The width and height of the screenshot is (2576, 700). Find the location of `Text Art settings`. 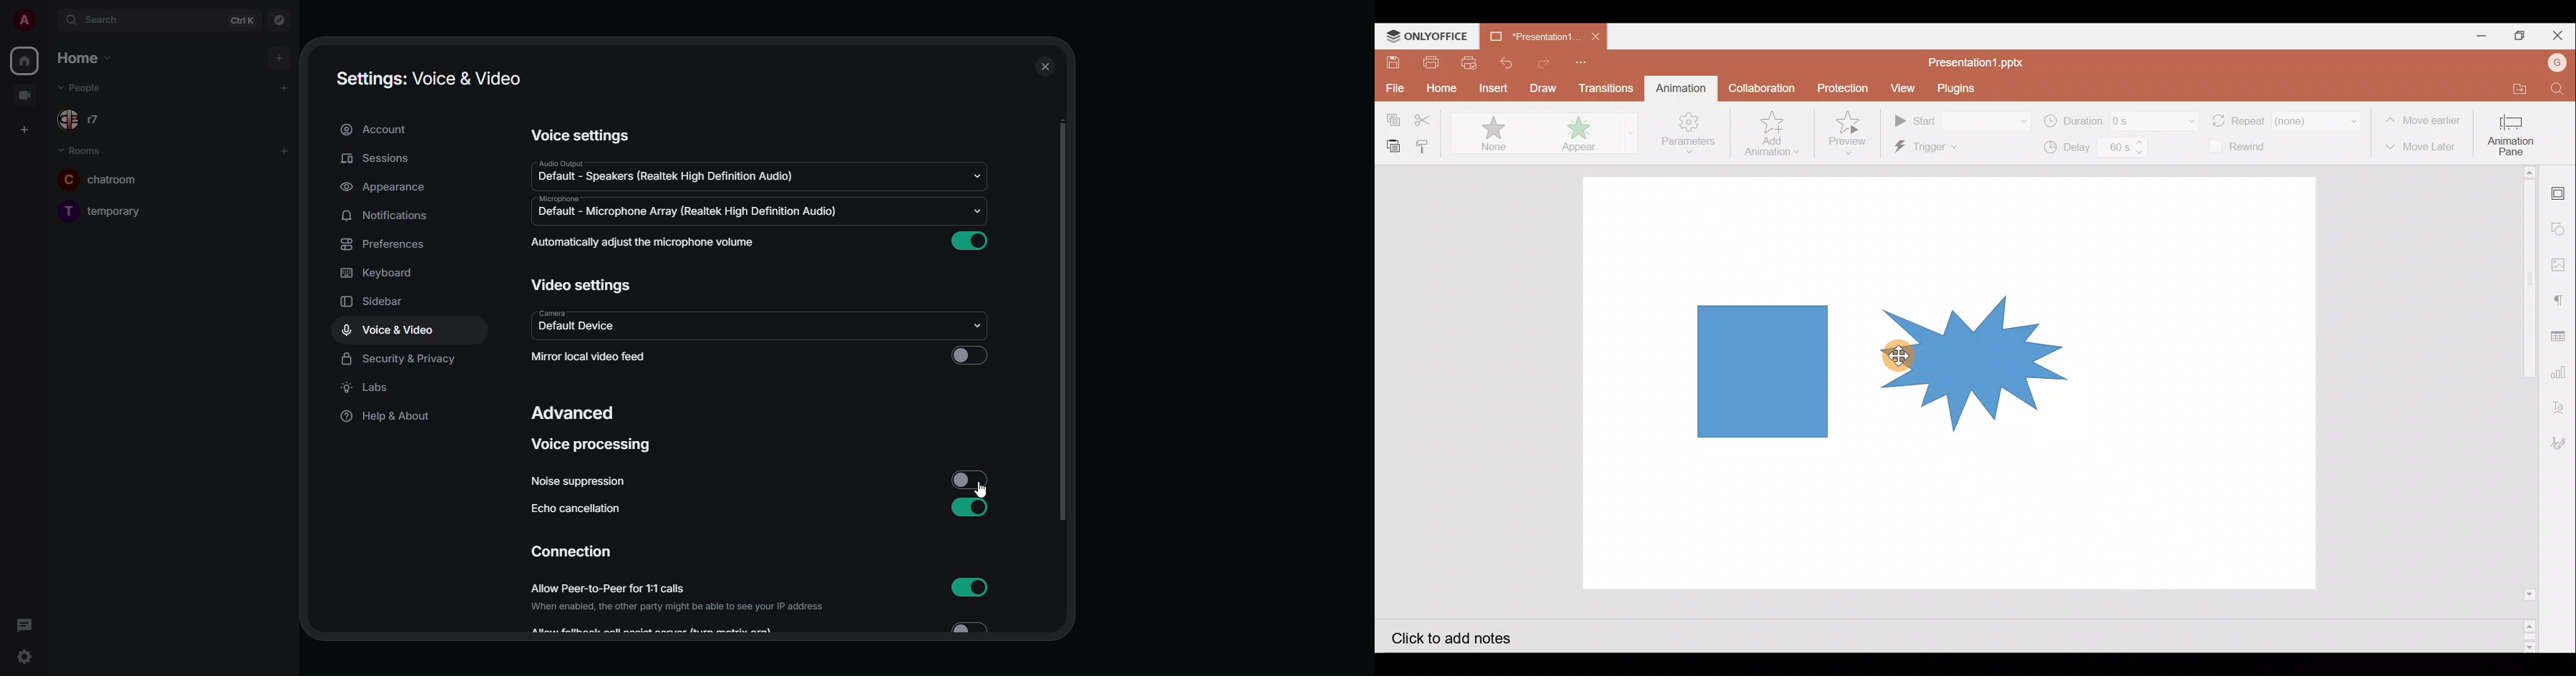

Text Art settings is located at coordinates (2562, 402).